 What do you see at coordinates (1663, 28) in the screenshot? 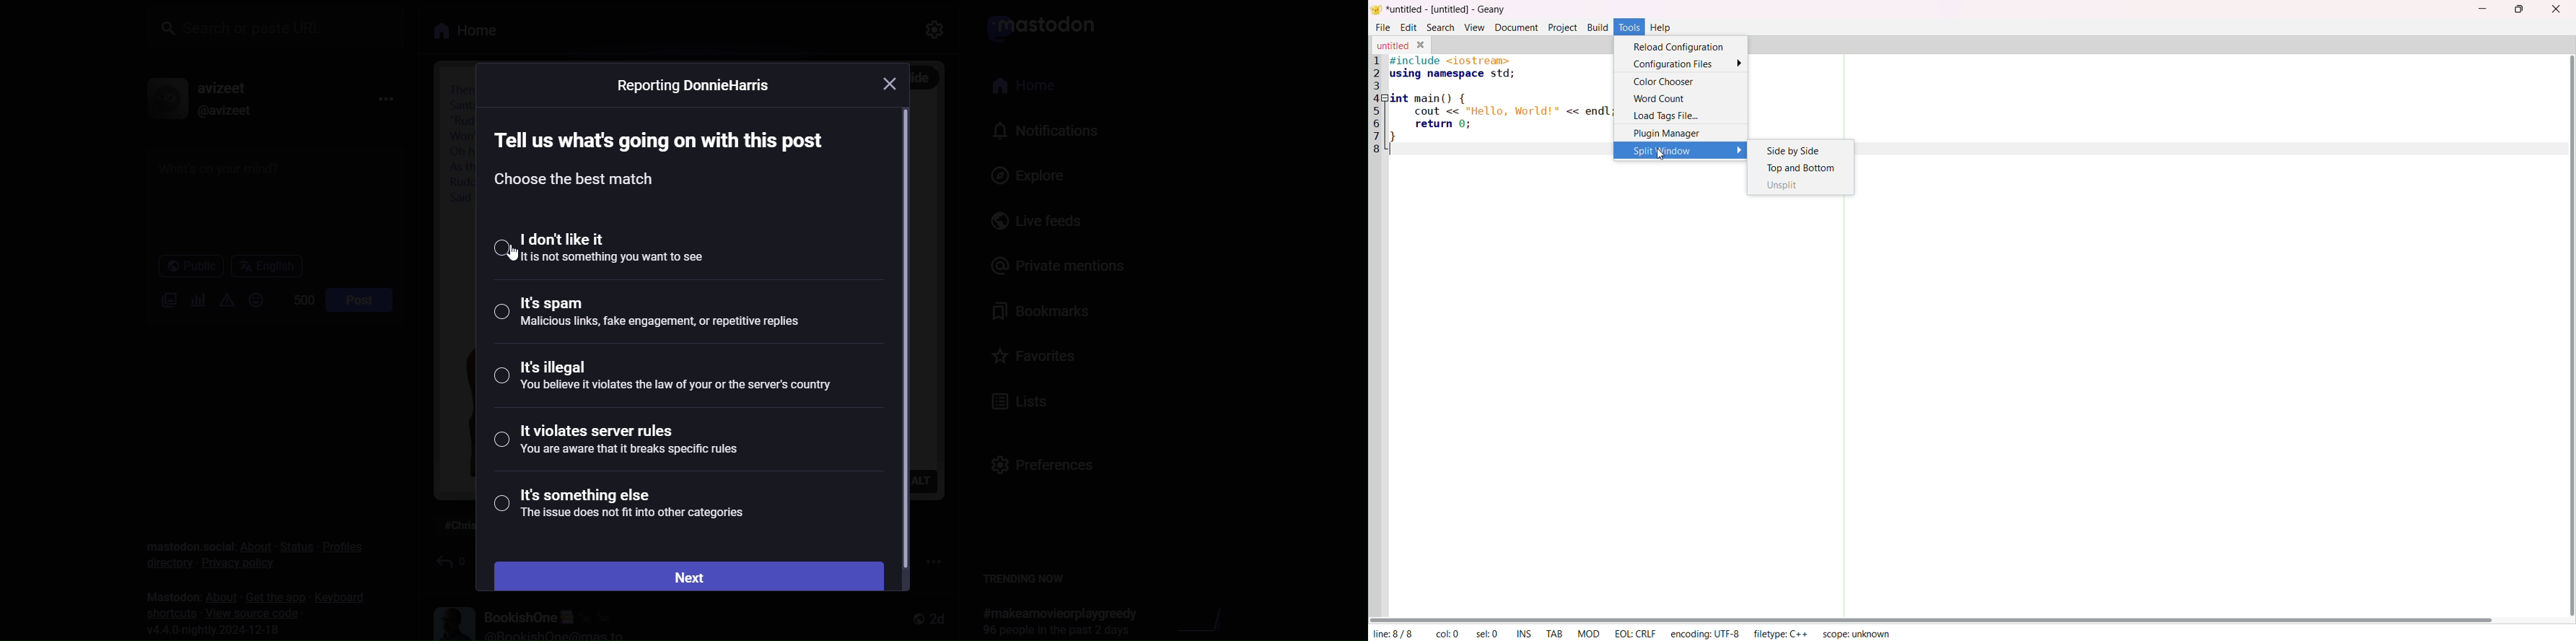
I see `Help` at bounding box center [1663, 28].